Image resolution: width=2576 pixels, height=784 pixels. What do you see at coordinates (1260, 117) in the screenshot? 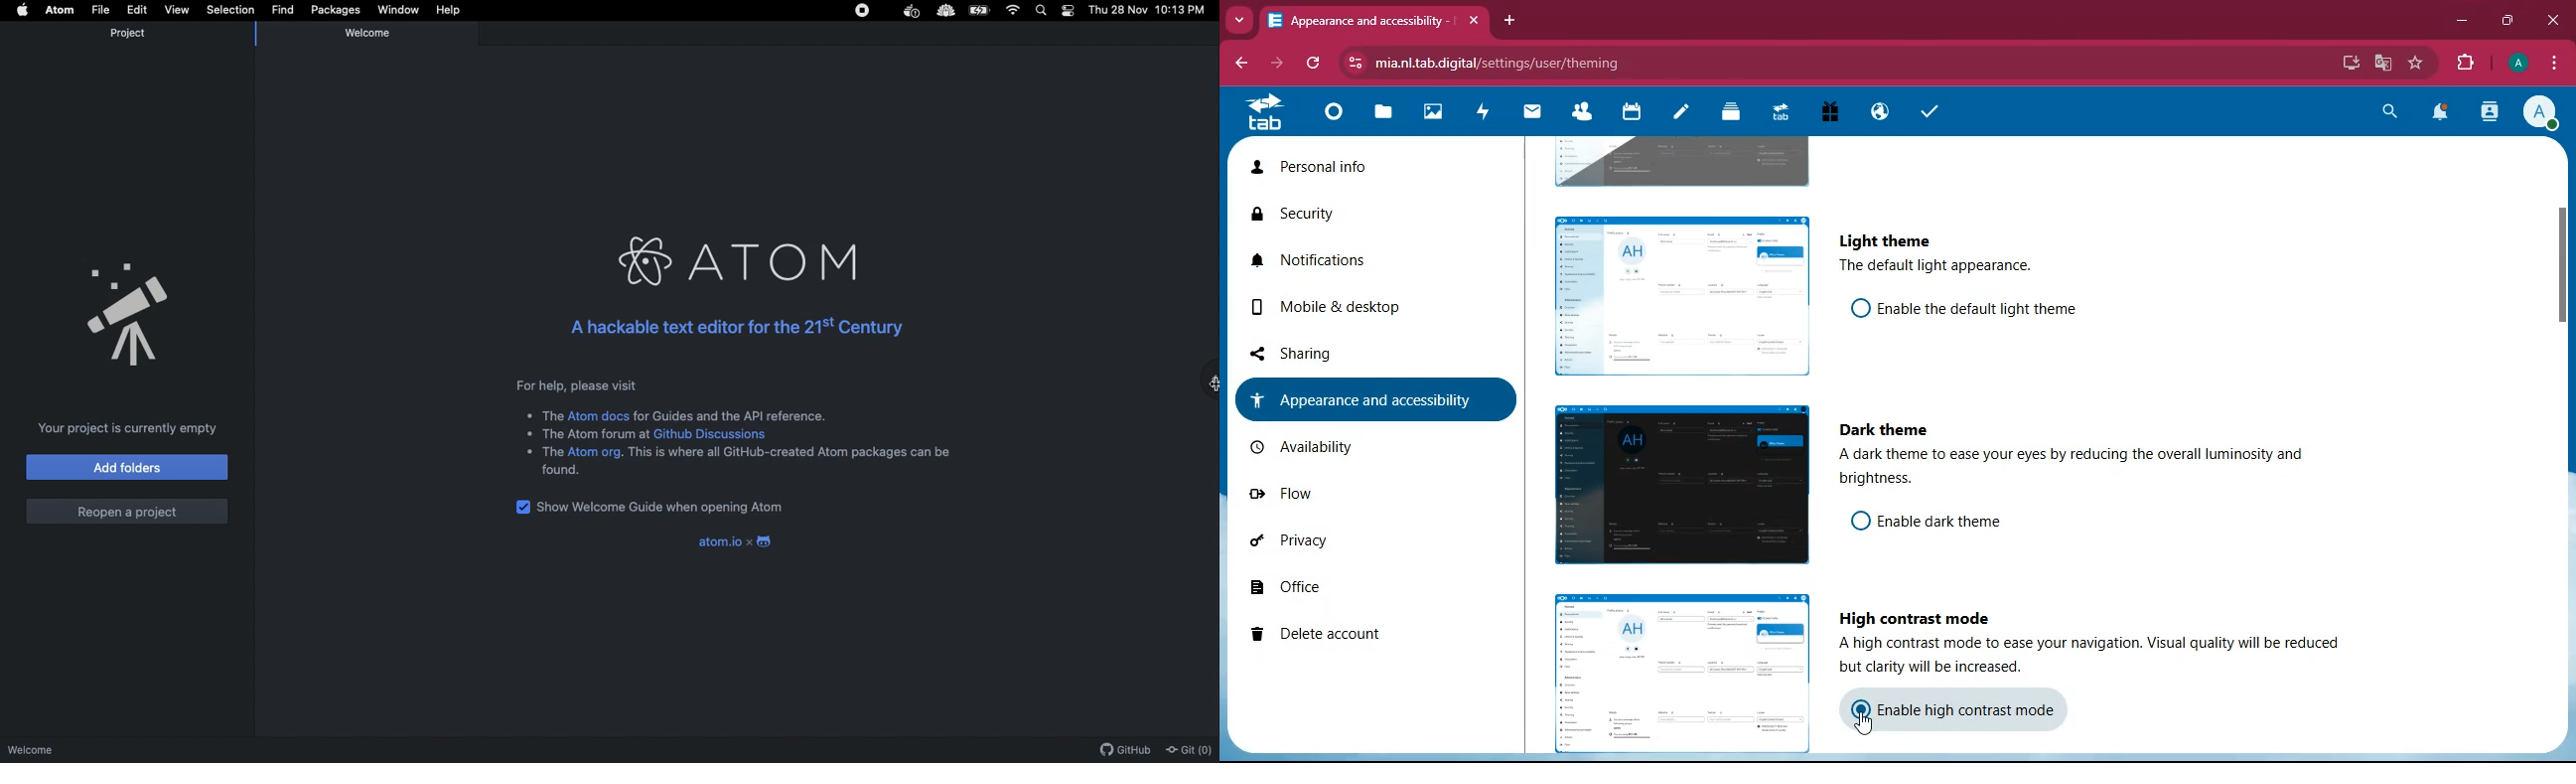
I see `tab` at bounding box center [1260, 117].